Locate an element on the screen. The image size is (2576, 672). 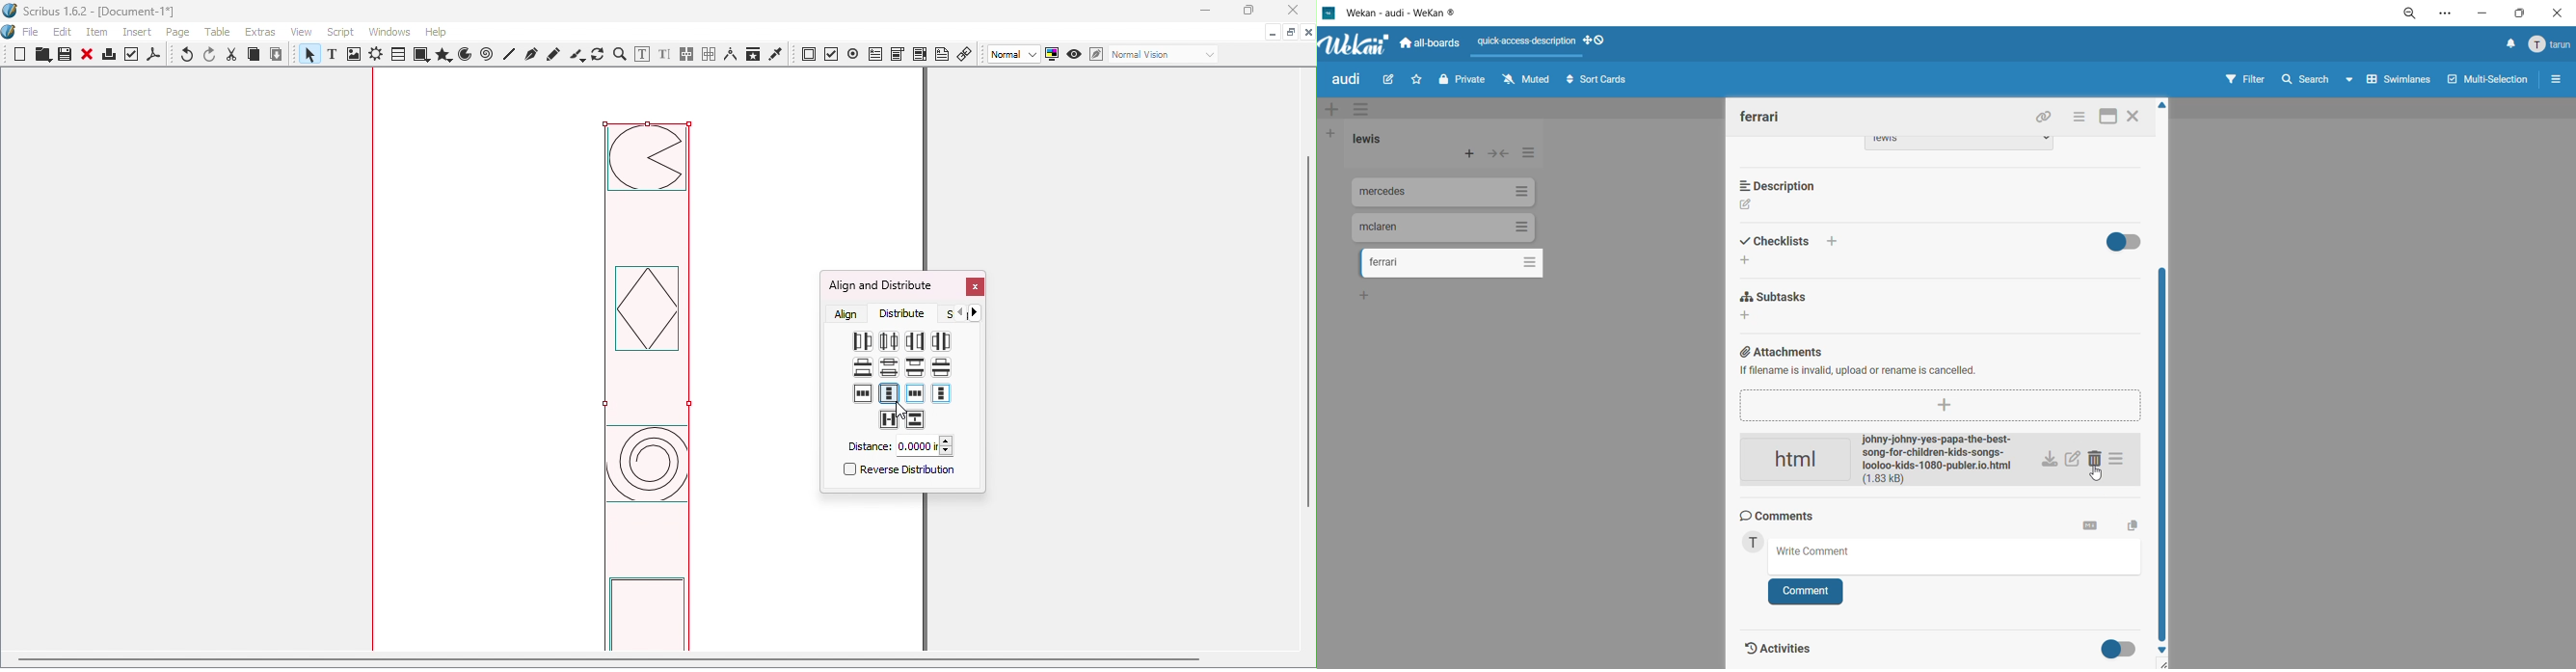
sidebar is located at coordinates (2557, 82).